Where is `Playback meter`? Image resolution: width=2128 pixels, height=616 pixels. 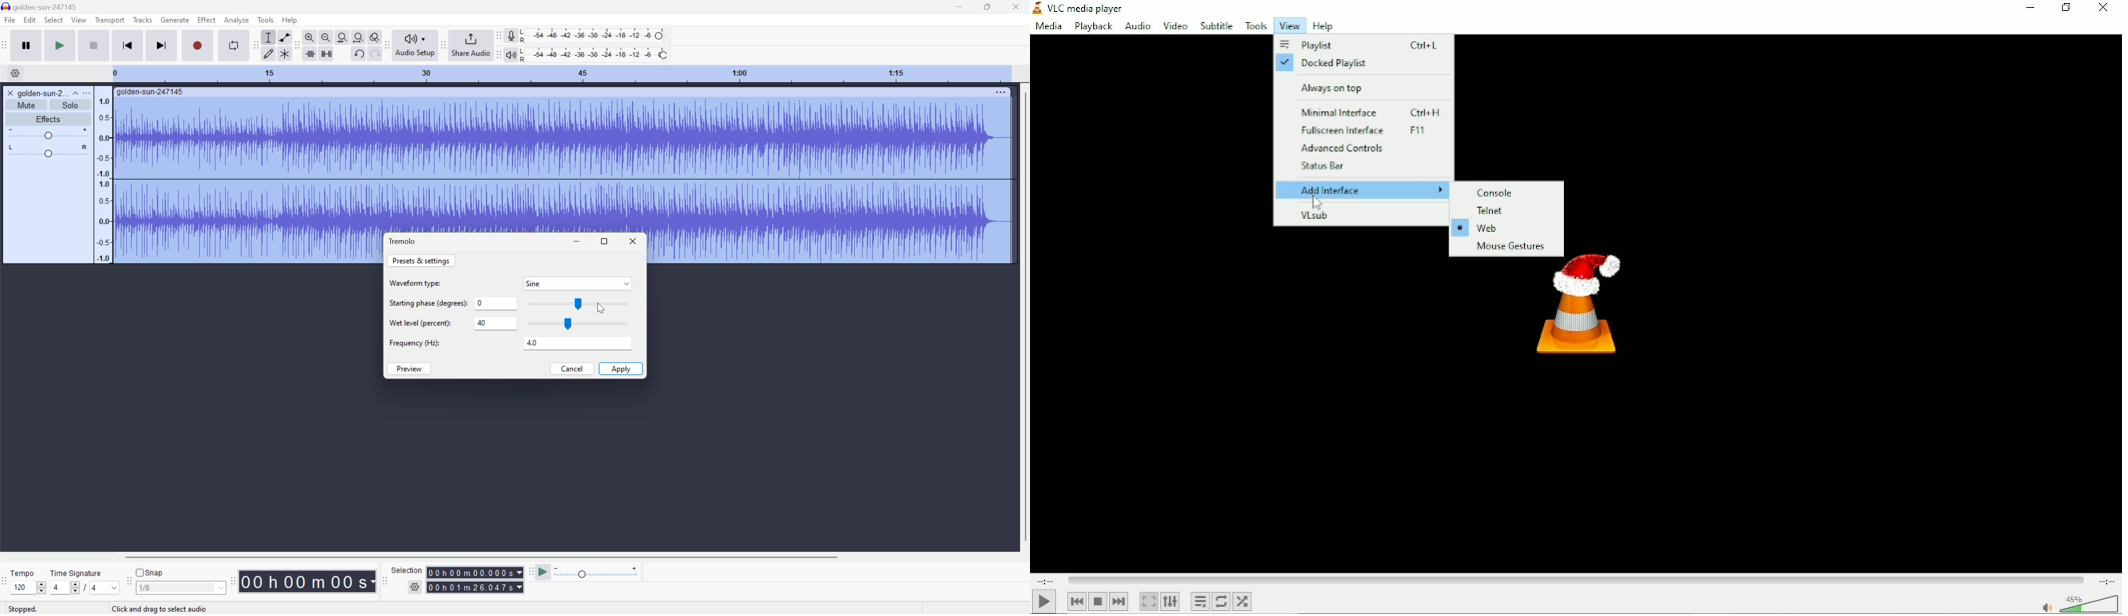
Playback meter is located at coordinates (512, 54).